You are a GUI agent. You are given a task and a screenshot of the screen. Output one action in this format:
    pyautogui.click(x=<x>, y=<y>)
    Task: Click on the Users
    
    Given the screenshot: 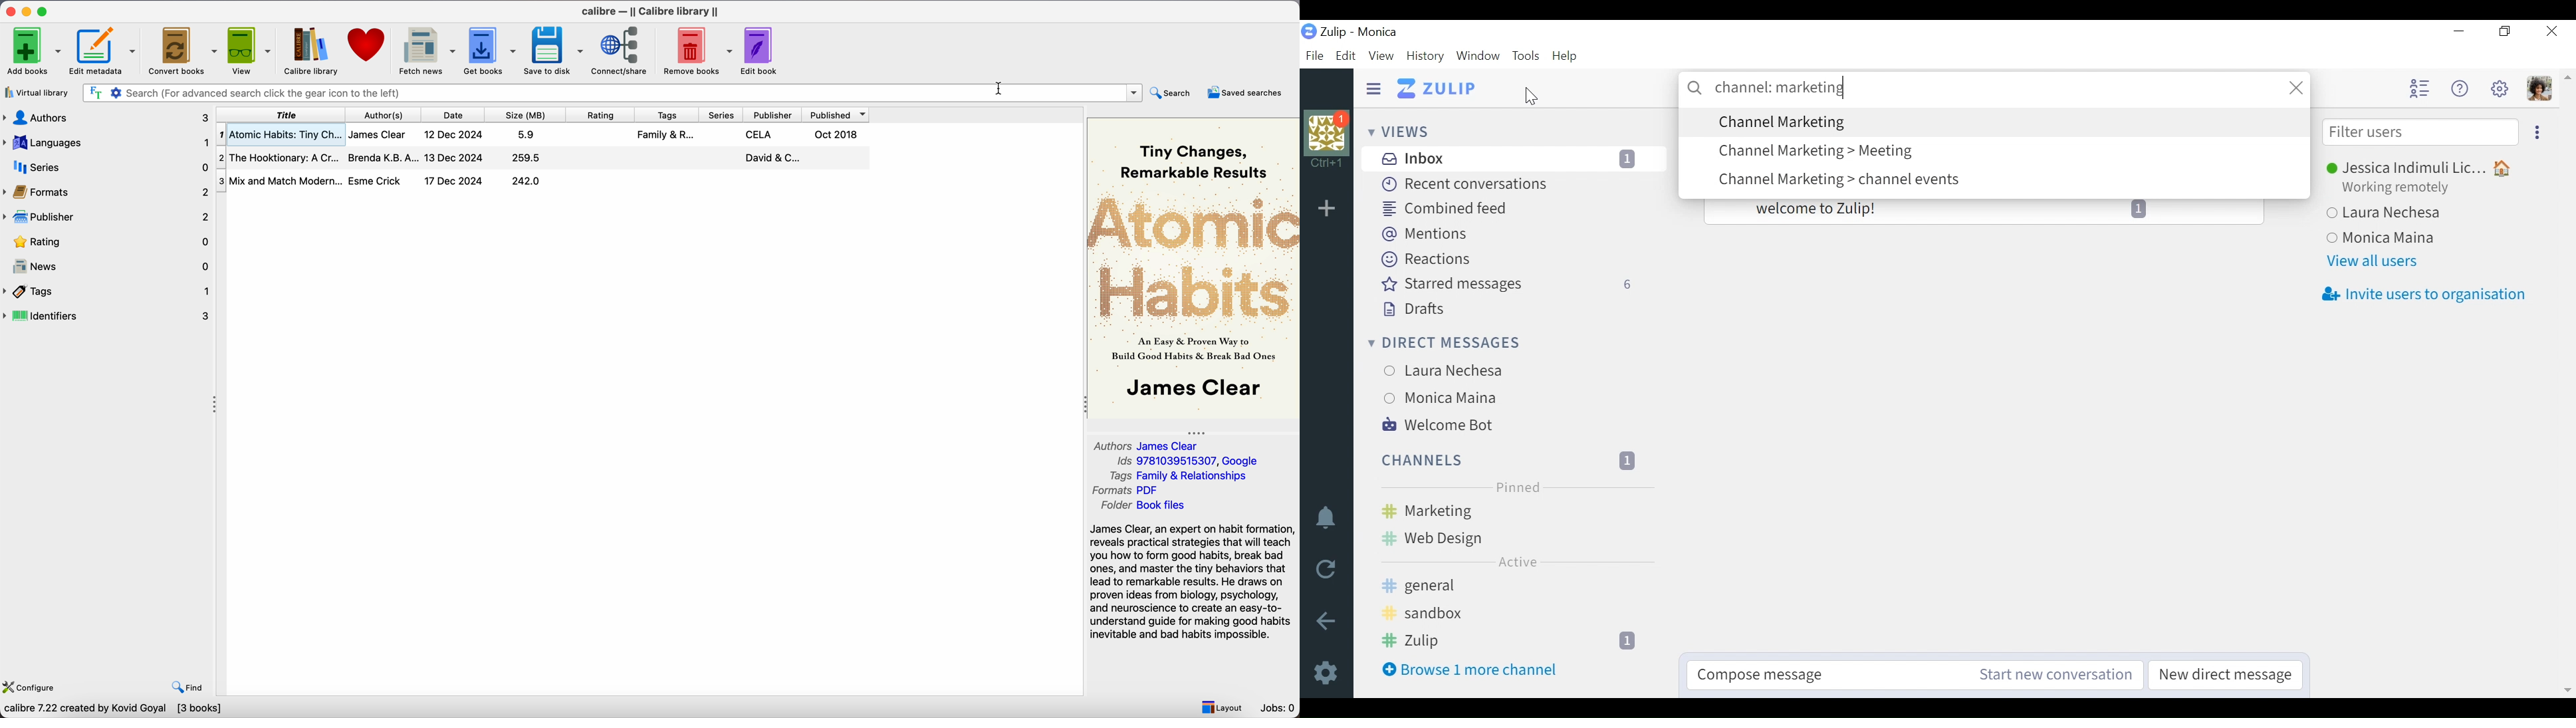 What is the action you would take?
    pyautogui.click(x=1458, y=373)
    